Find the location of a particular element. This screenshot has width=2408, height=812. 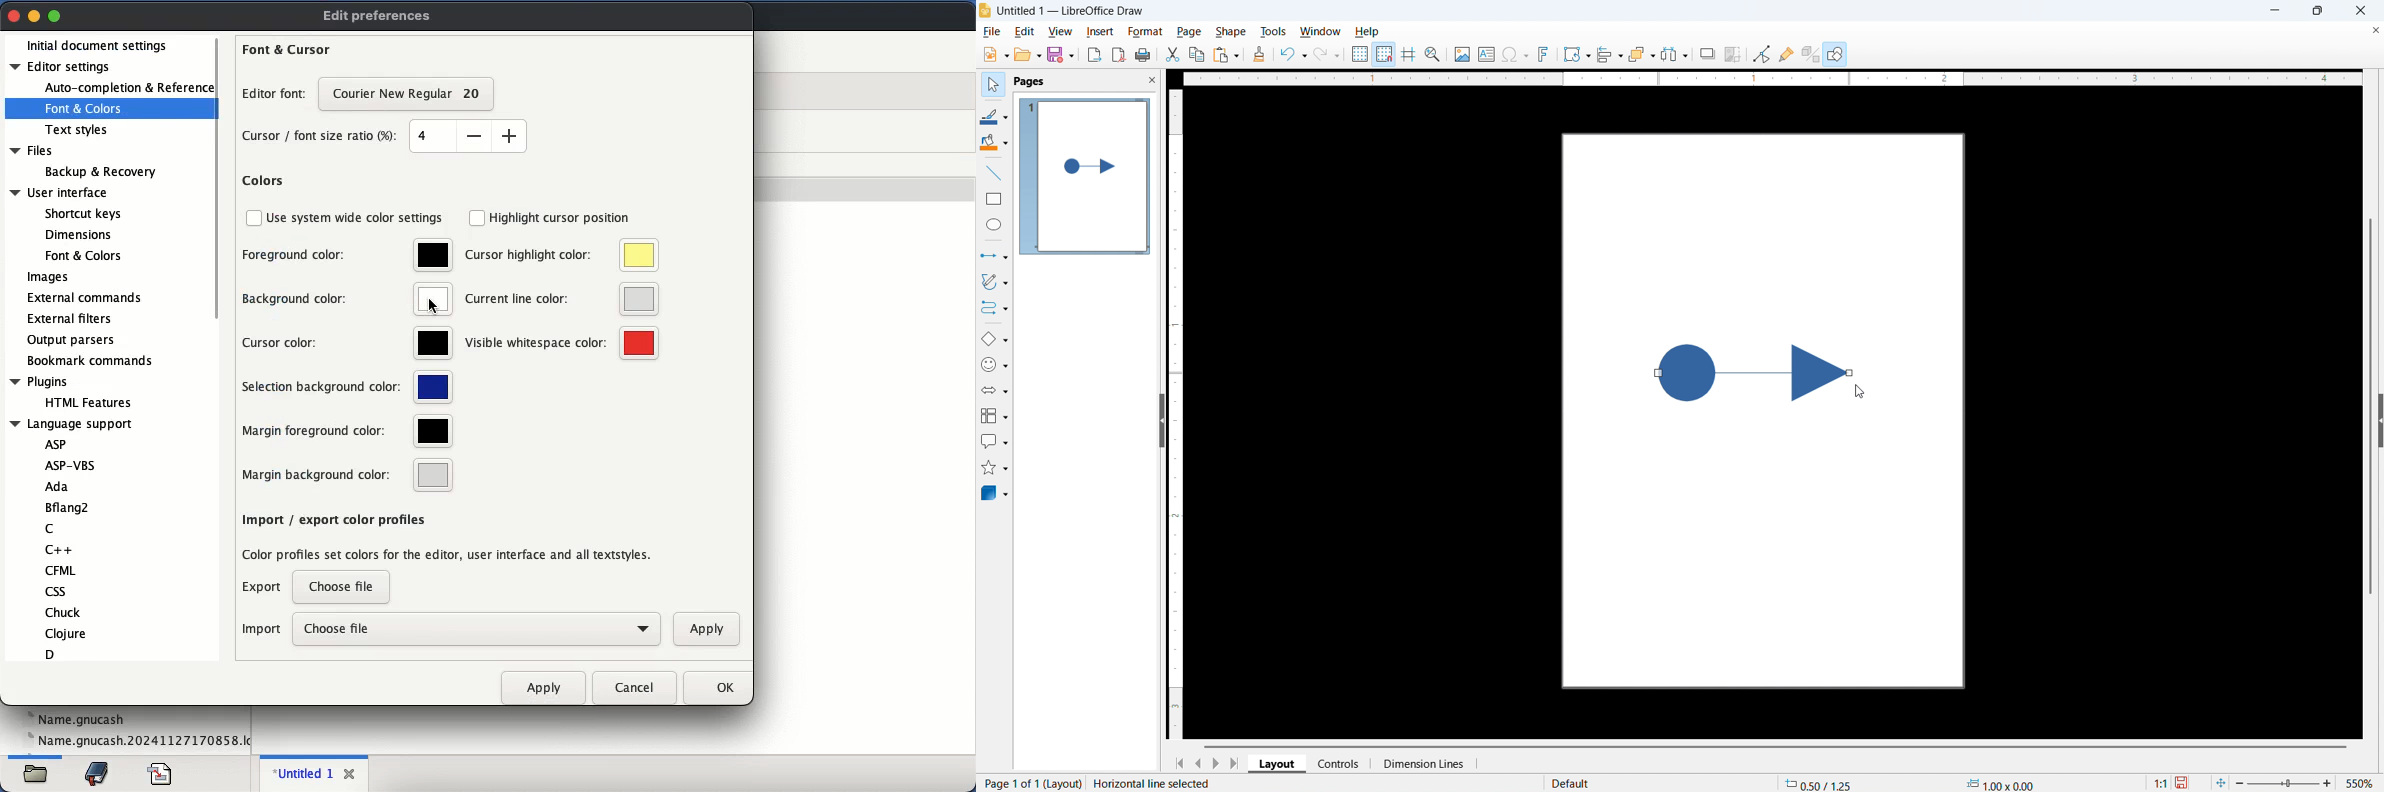

Help  is located at coordinates (1835, 54).